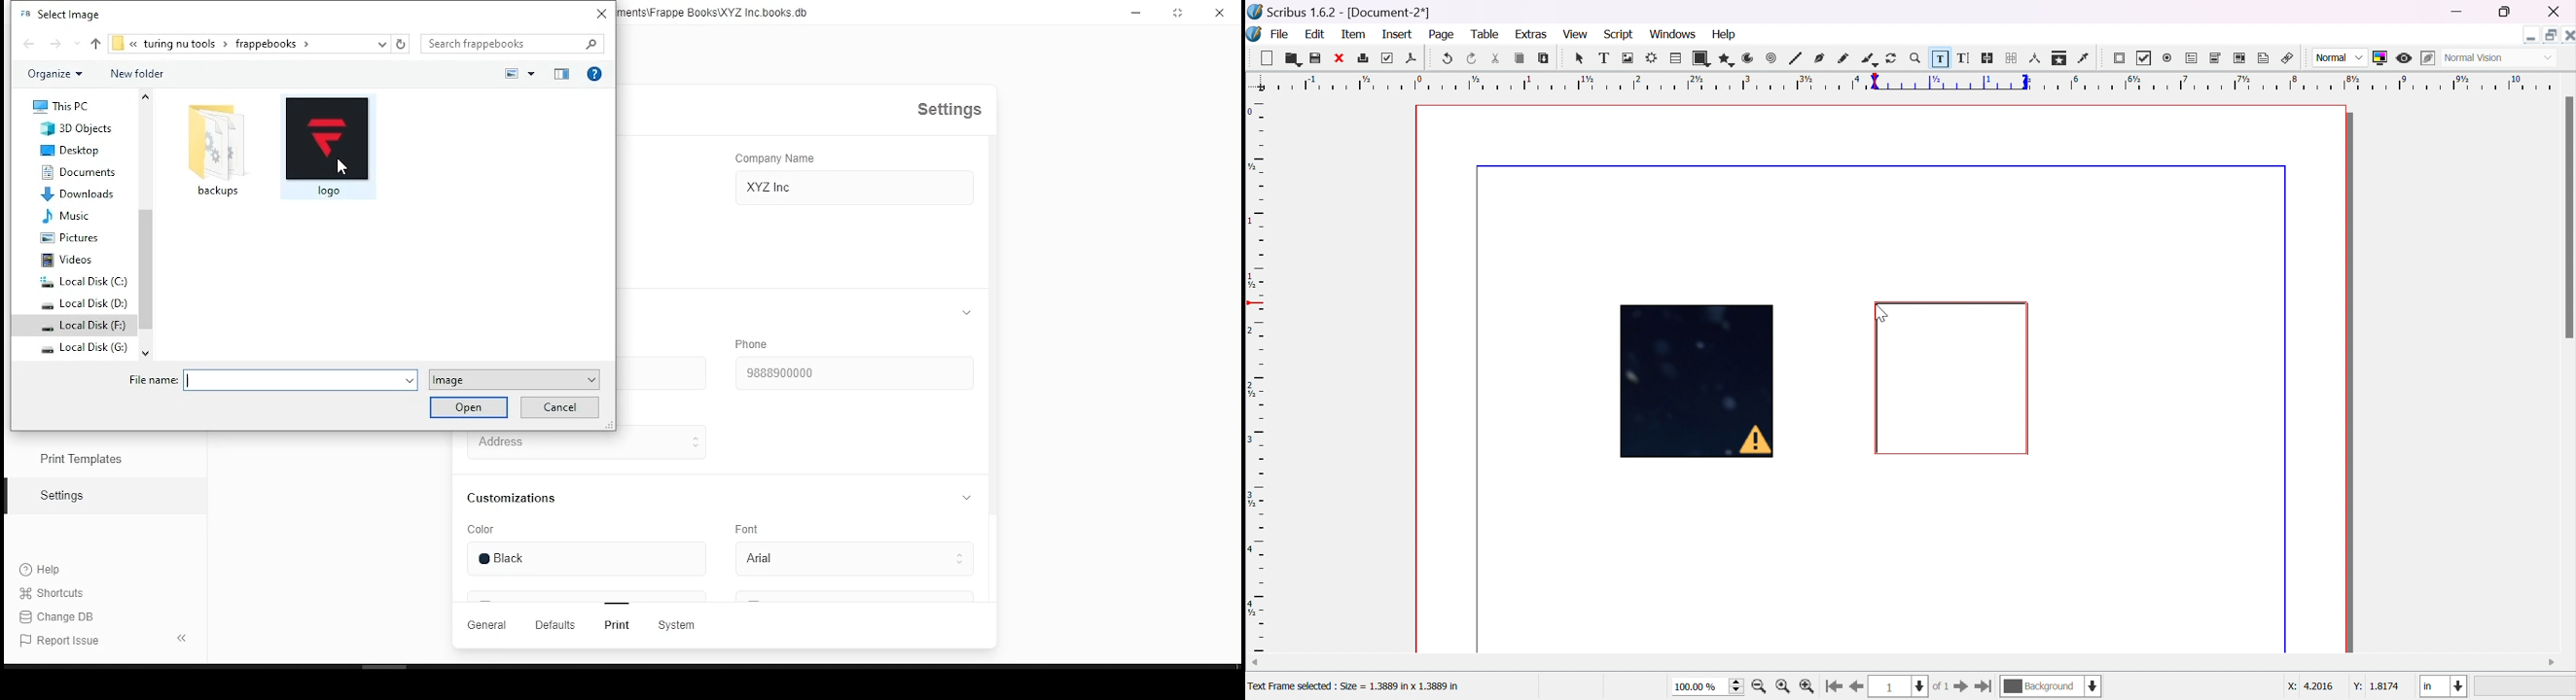 This screenshot has height=700, width=2576. Describe the element at coordinates (85, 282) in the screenshot. I see `Local Disk (D:)` at that location.